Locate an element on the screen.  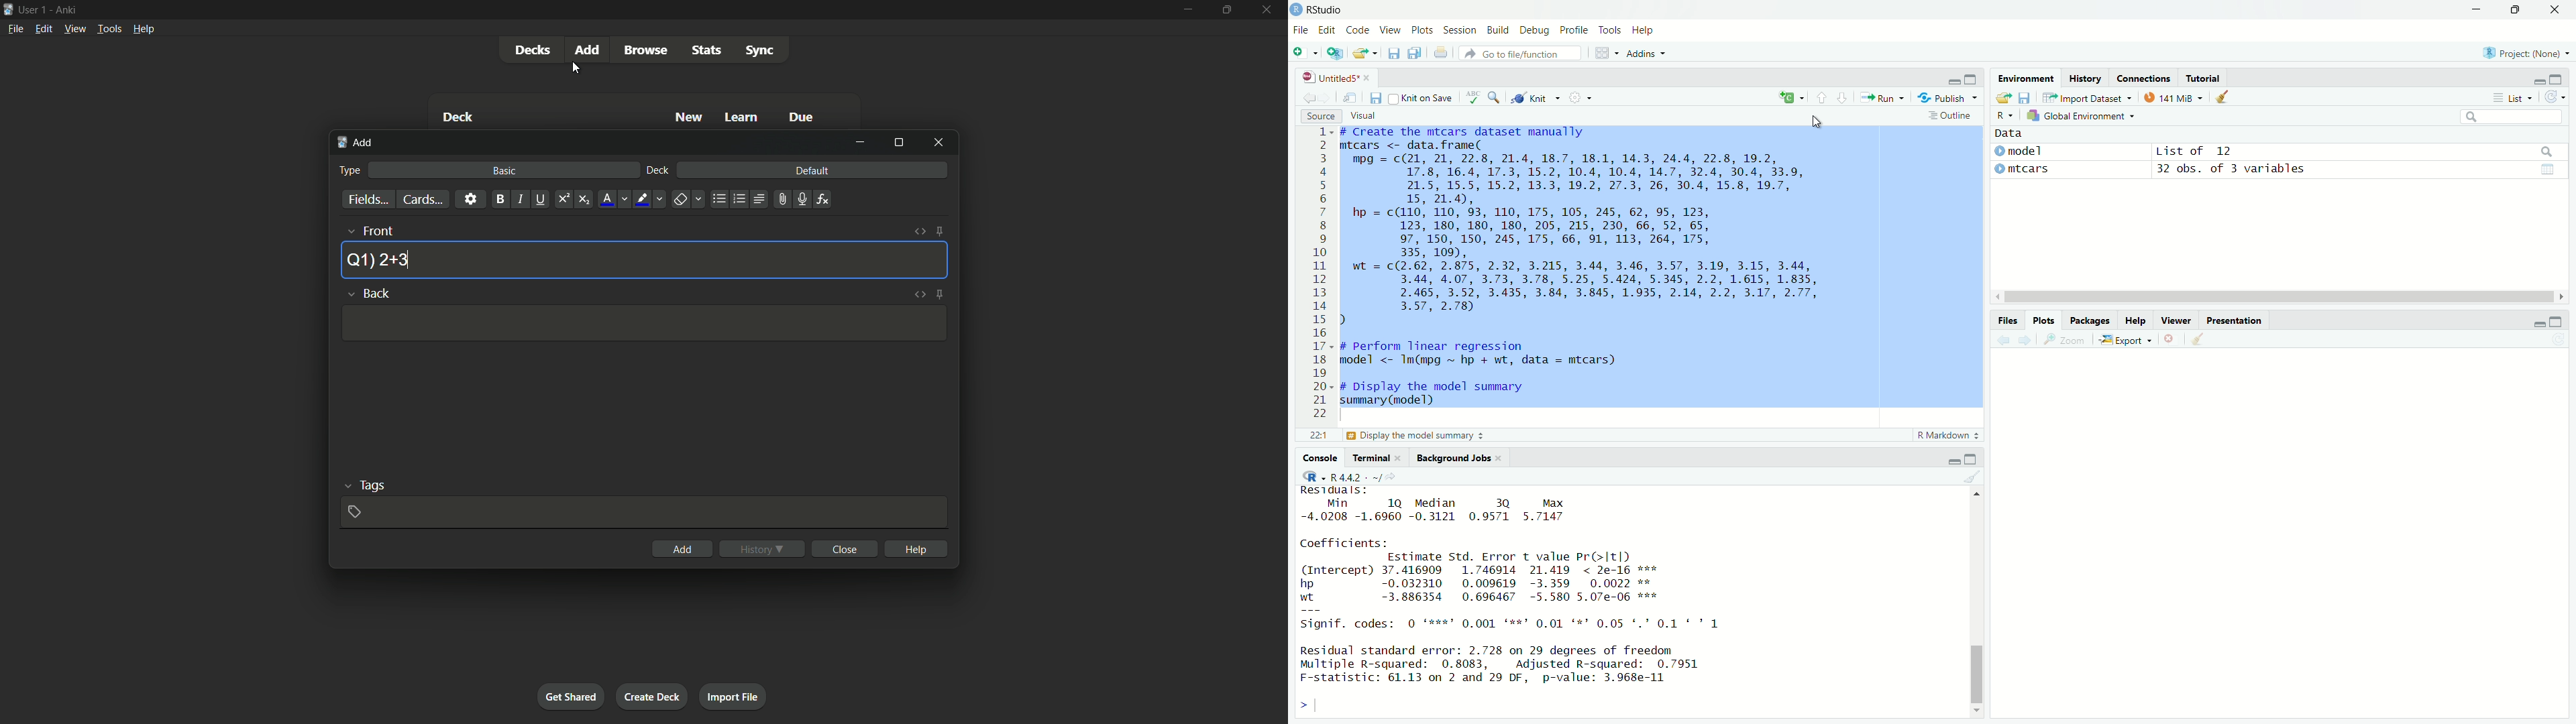
close is located at coordinates (847, 548).